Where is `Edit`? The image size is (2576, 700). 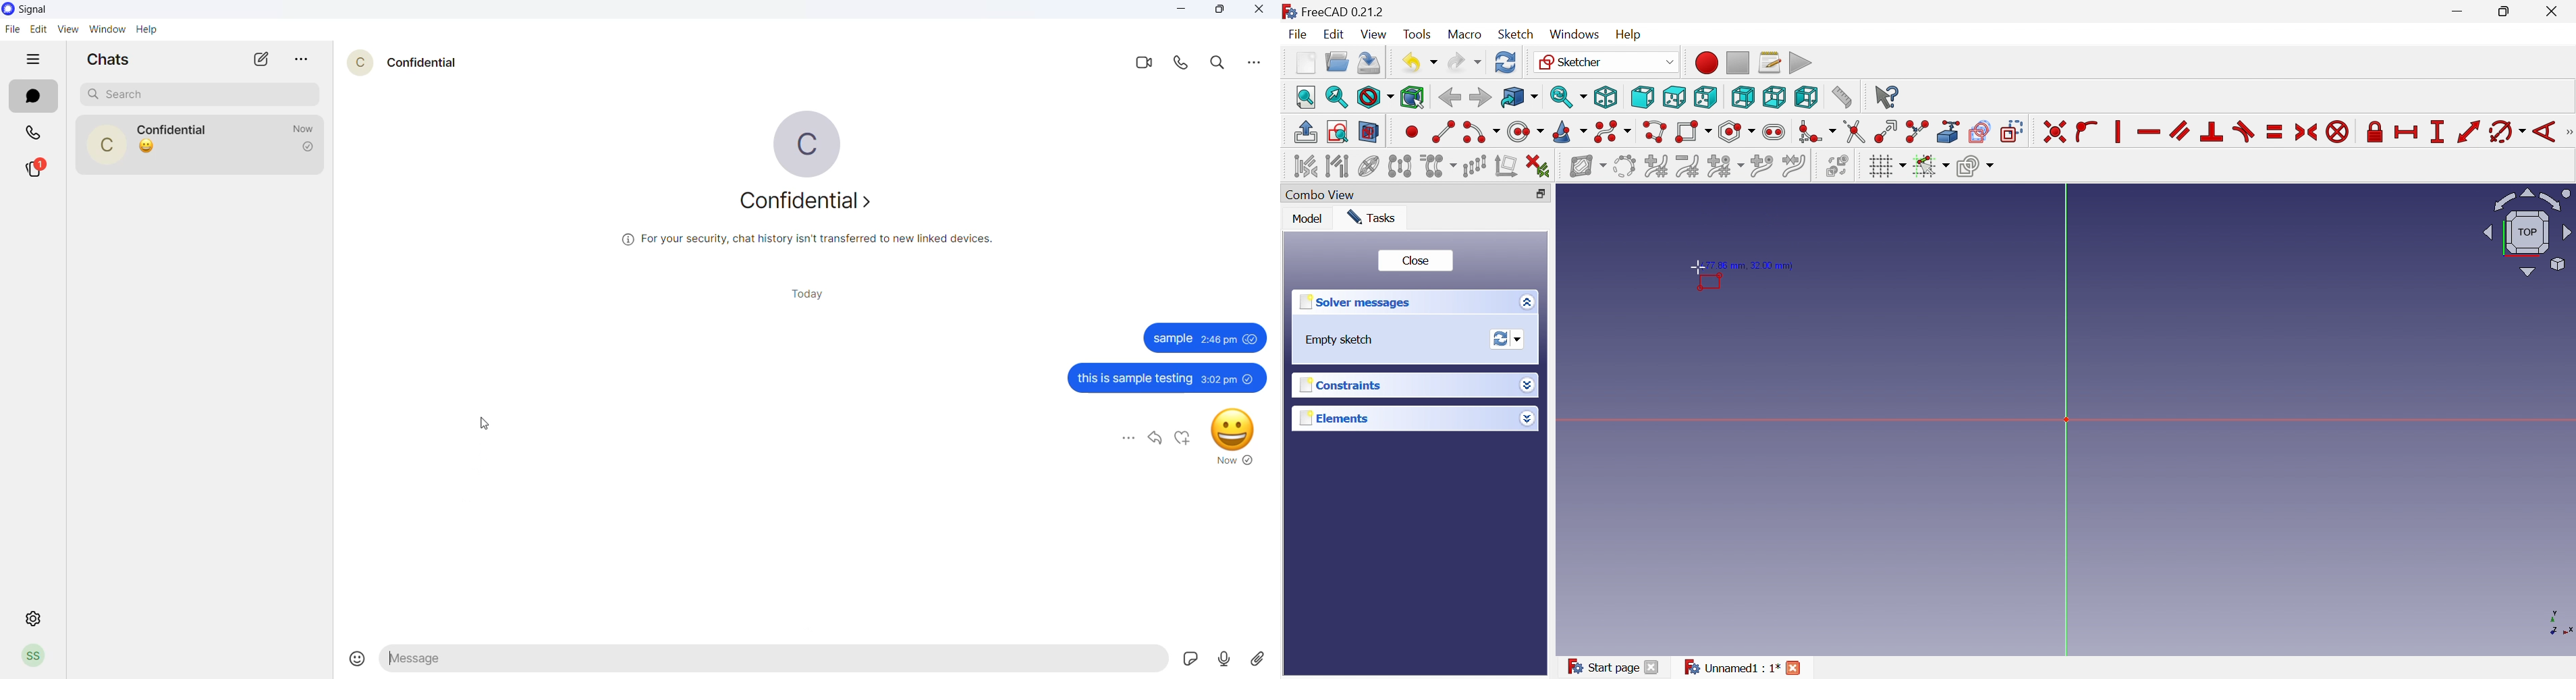
Edit is located at coordinates (1336, 34).